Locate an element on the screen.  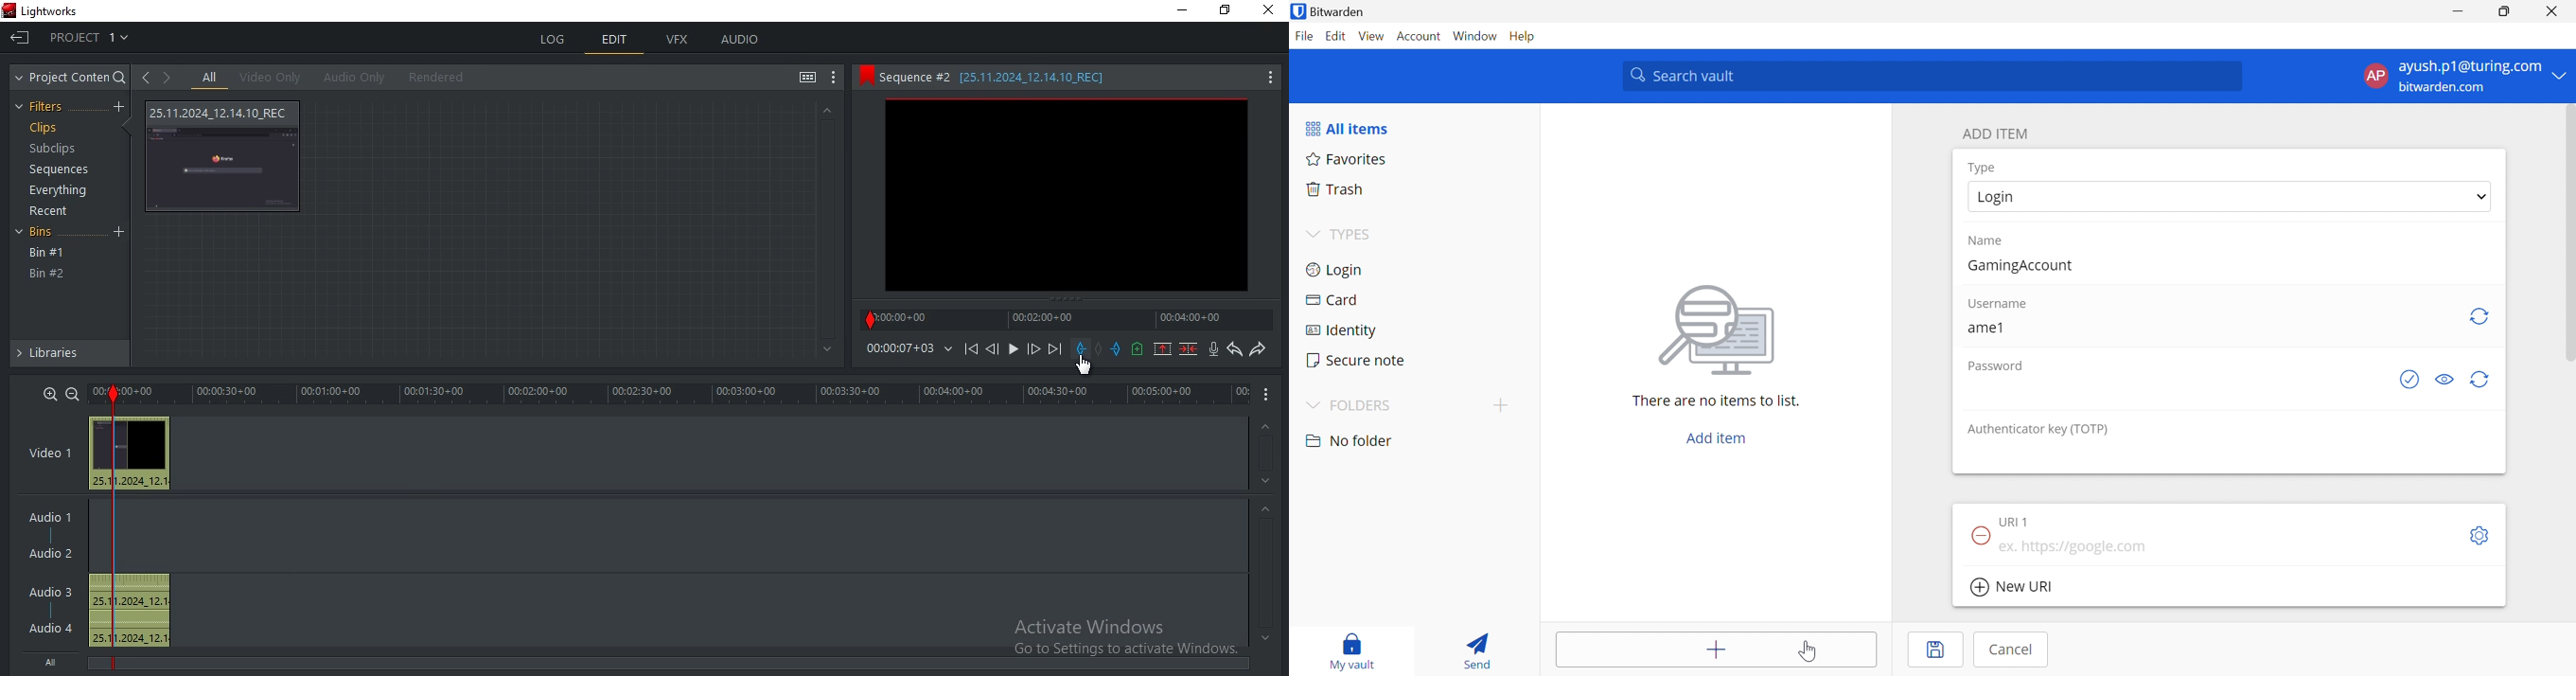
GamingAccount is located at coordinates (2024, 266).